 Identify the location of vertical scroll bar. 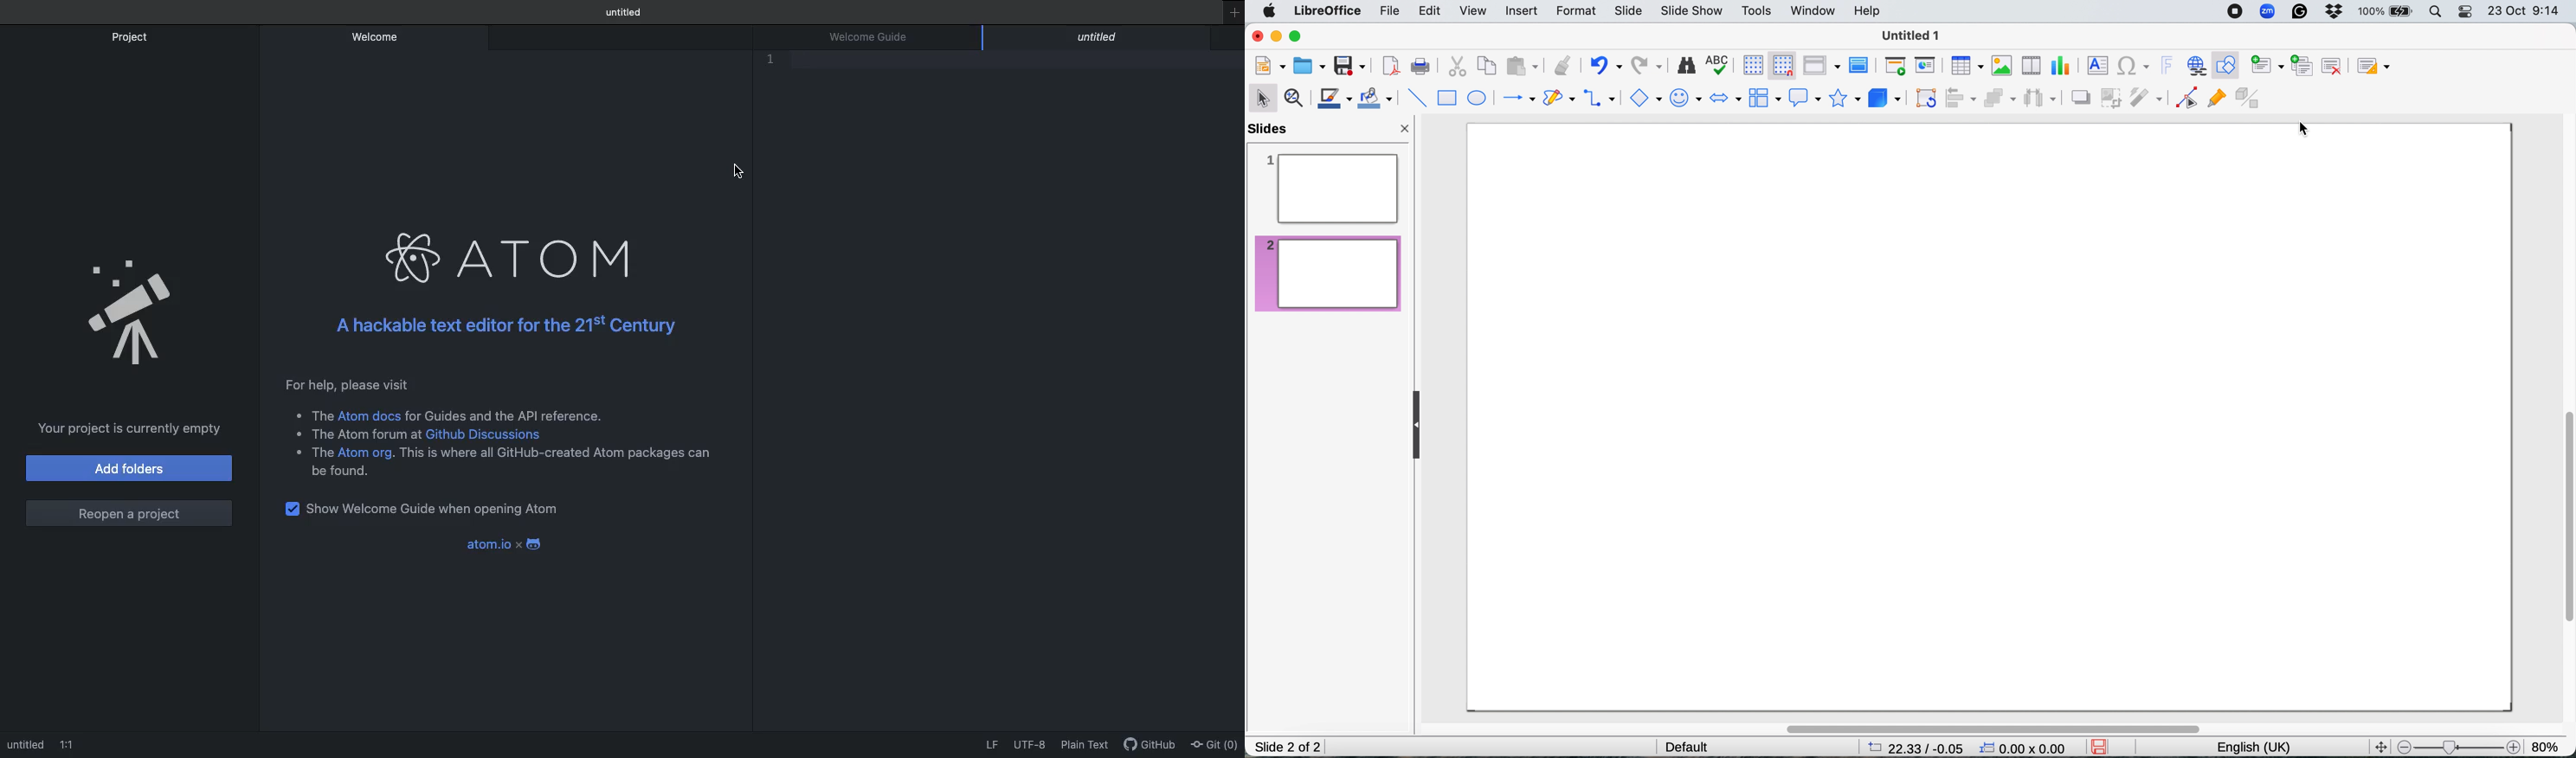
(2564, 422).